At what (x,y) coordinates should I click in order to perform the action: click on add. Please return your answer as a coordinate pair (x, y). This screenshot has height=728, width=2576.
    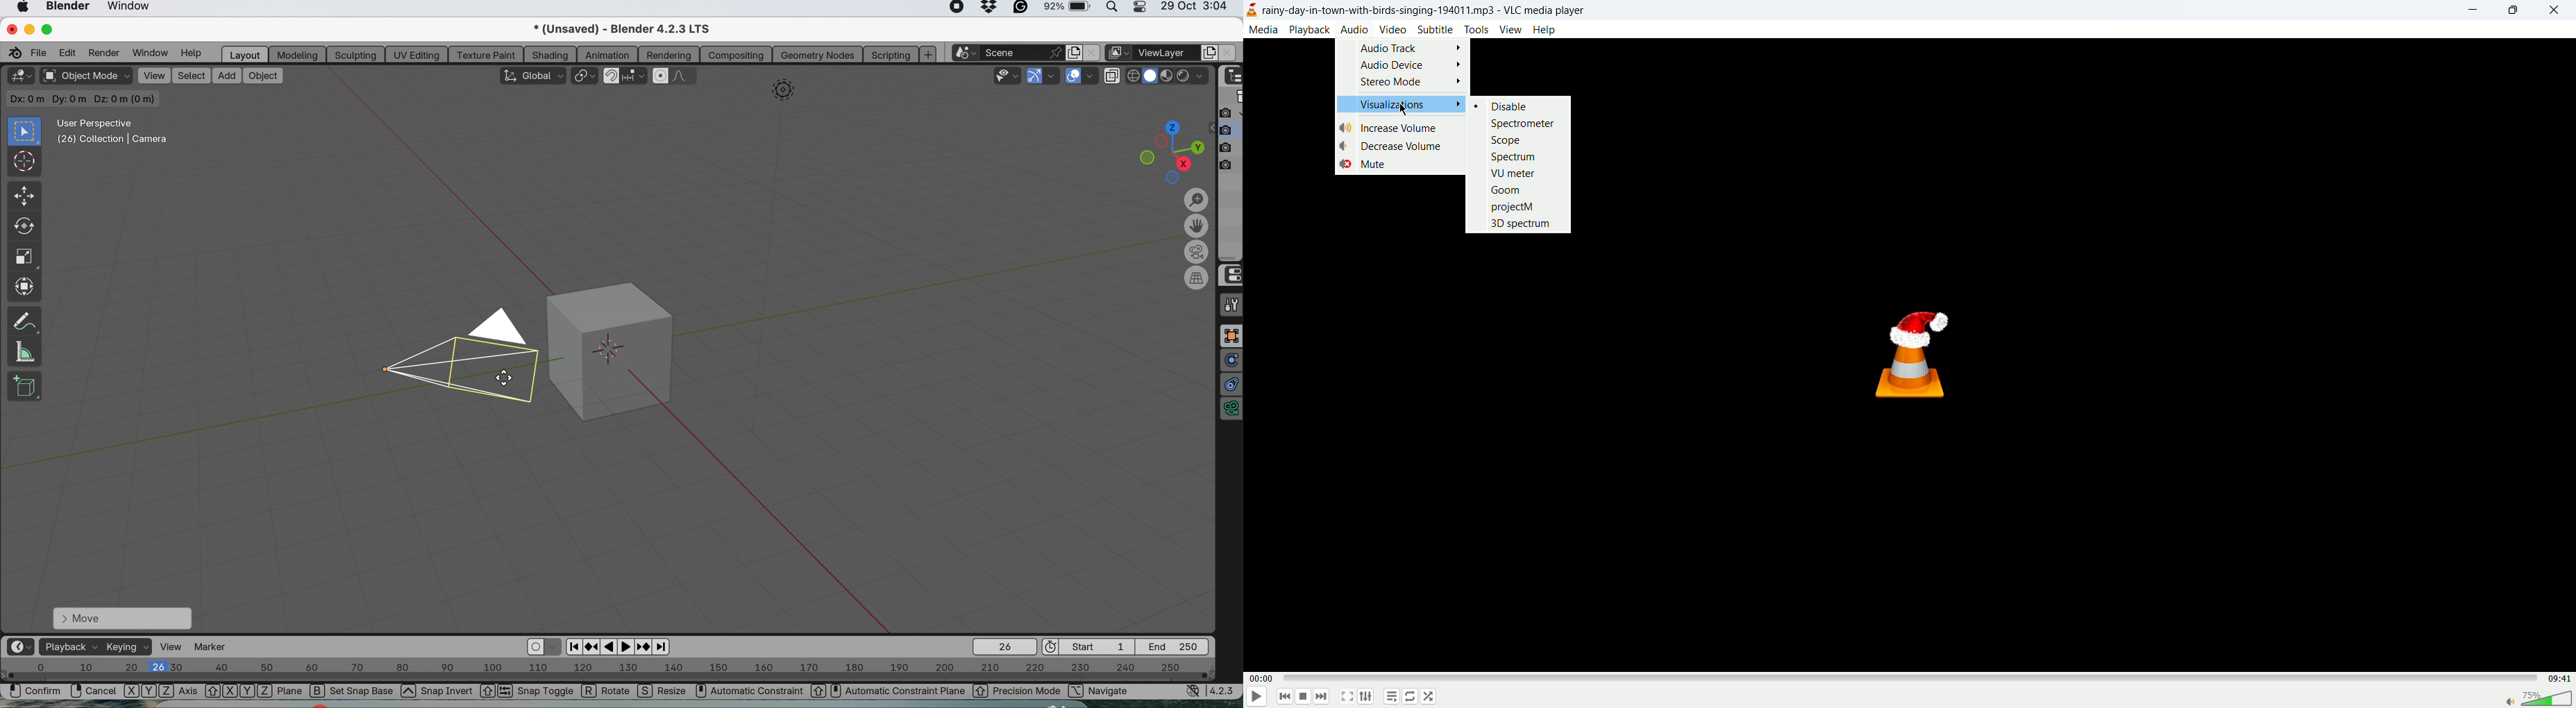
    Looking at the image, I should click on (224, 75).